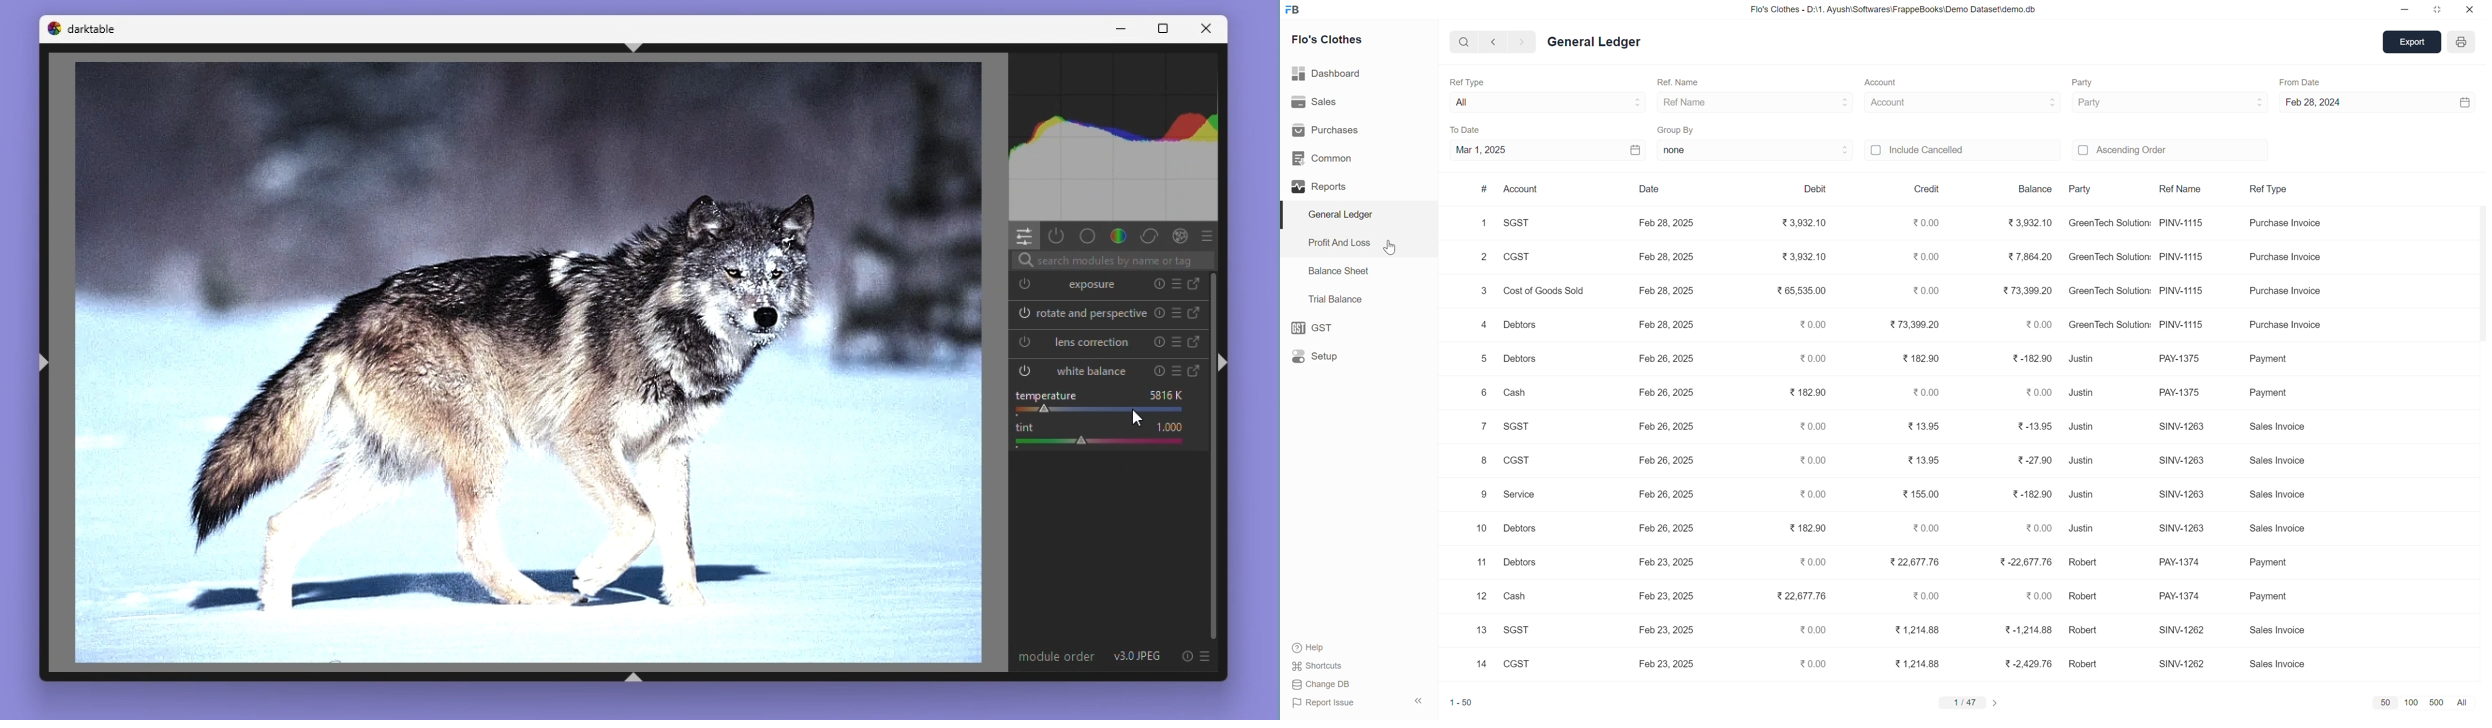 The image size is (2492, 728). I want to click on To Date, so click(1477, 129).